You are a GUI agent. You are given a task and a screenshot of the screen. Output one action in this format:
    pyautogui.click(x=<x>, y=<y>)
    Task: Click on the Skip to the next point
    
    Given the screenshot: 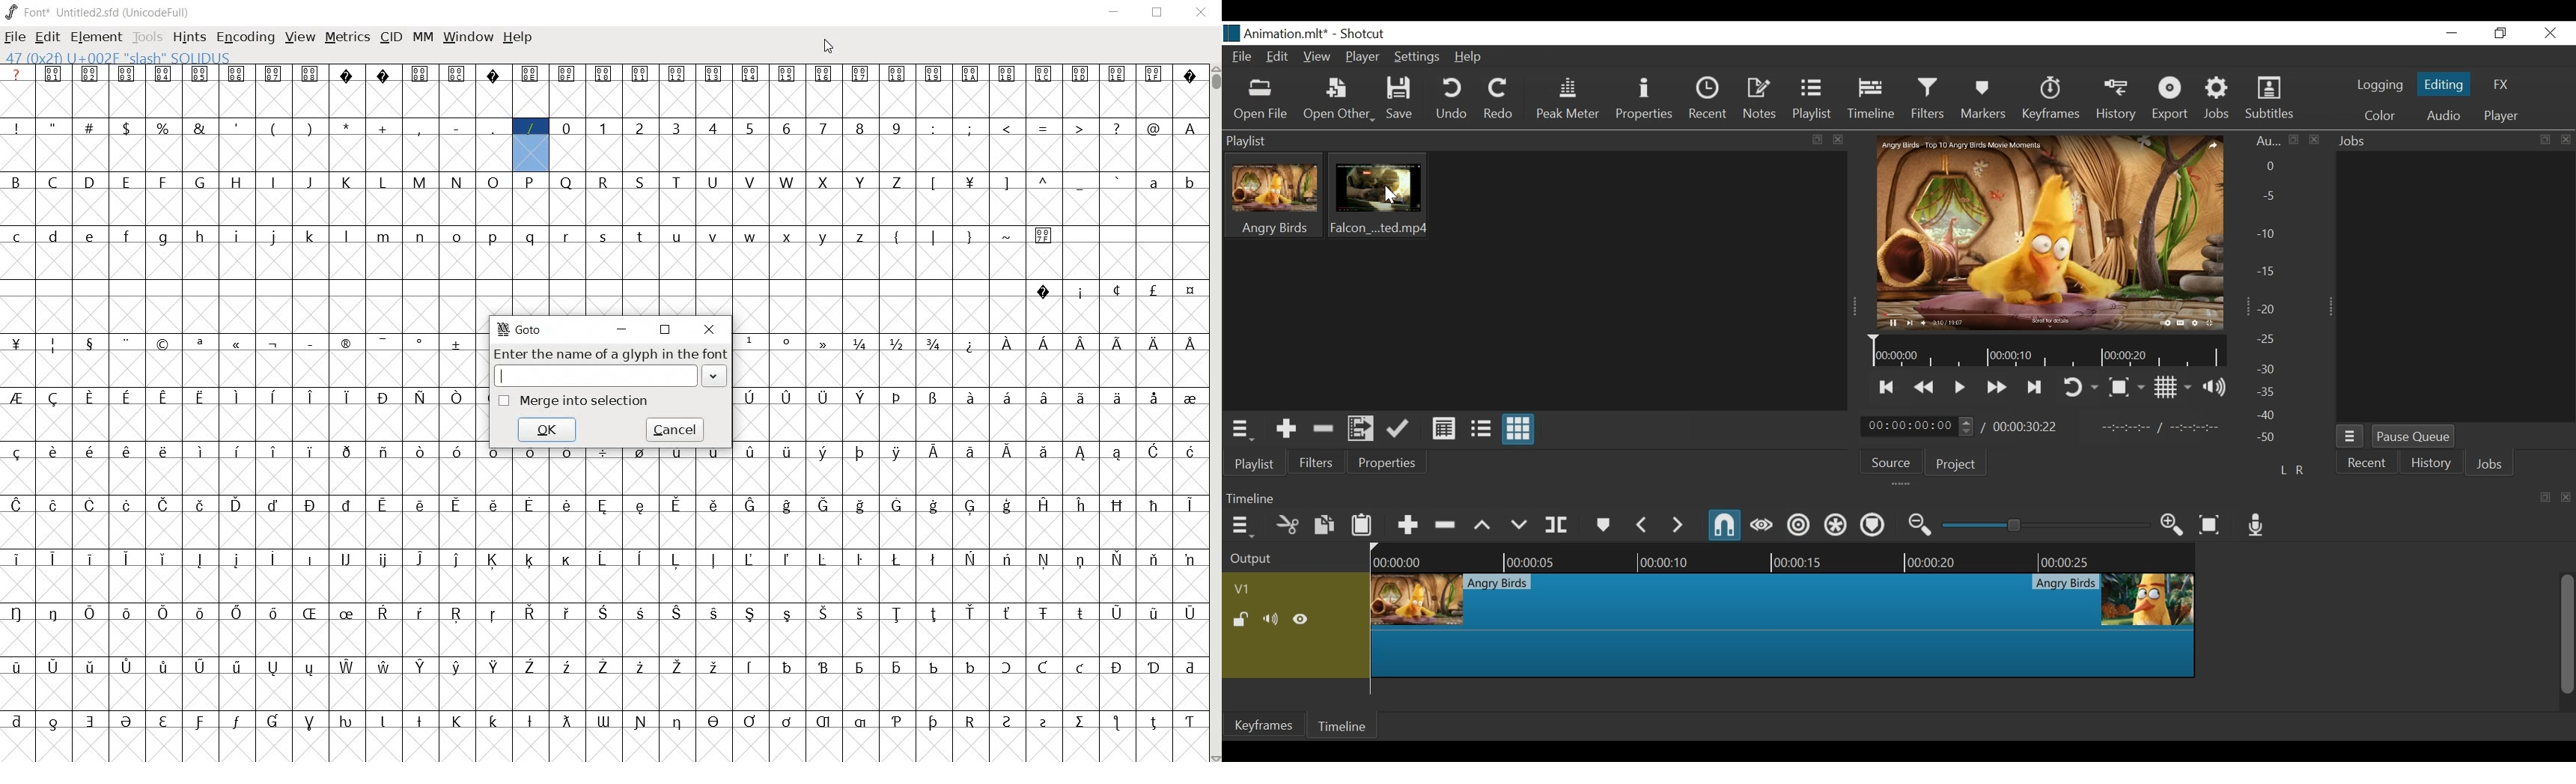 What is the action you would take?
    pyautogui.click(x=2036, y=389)
    